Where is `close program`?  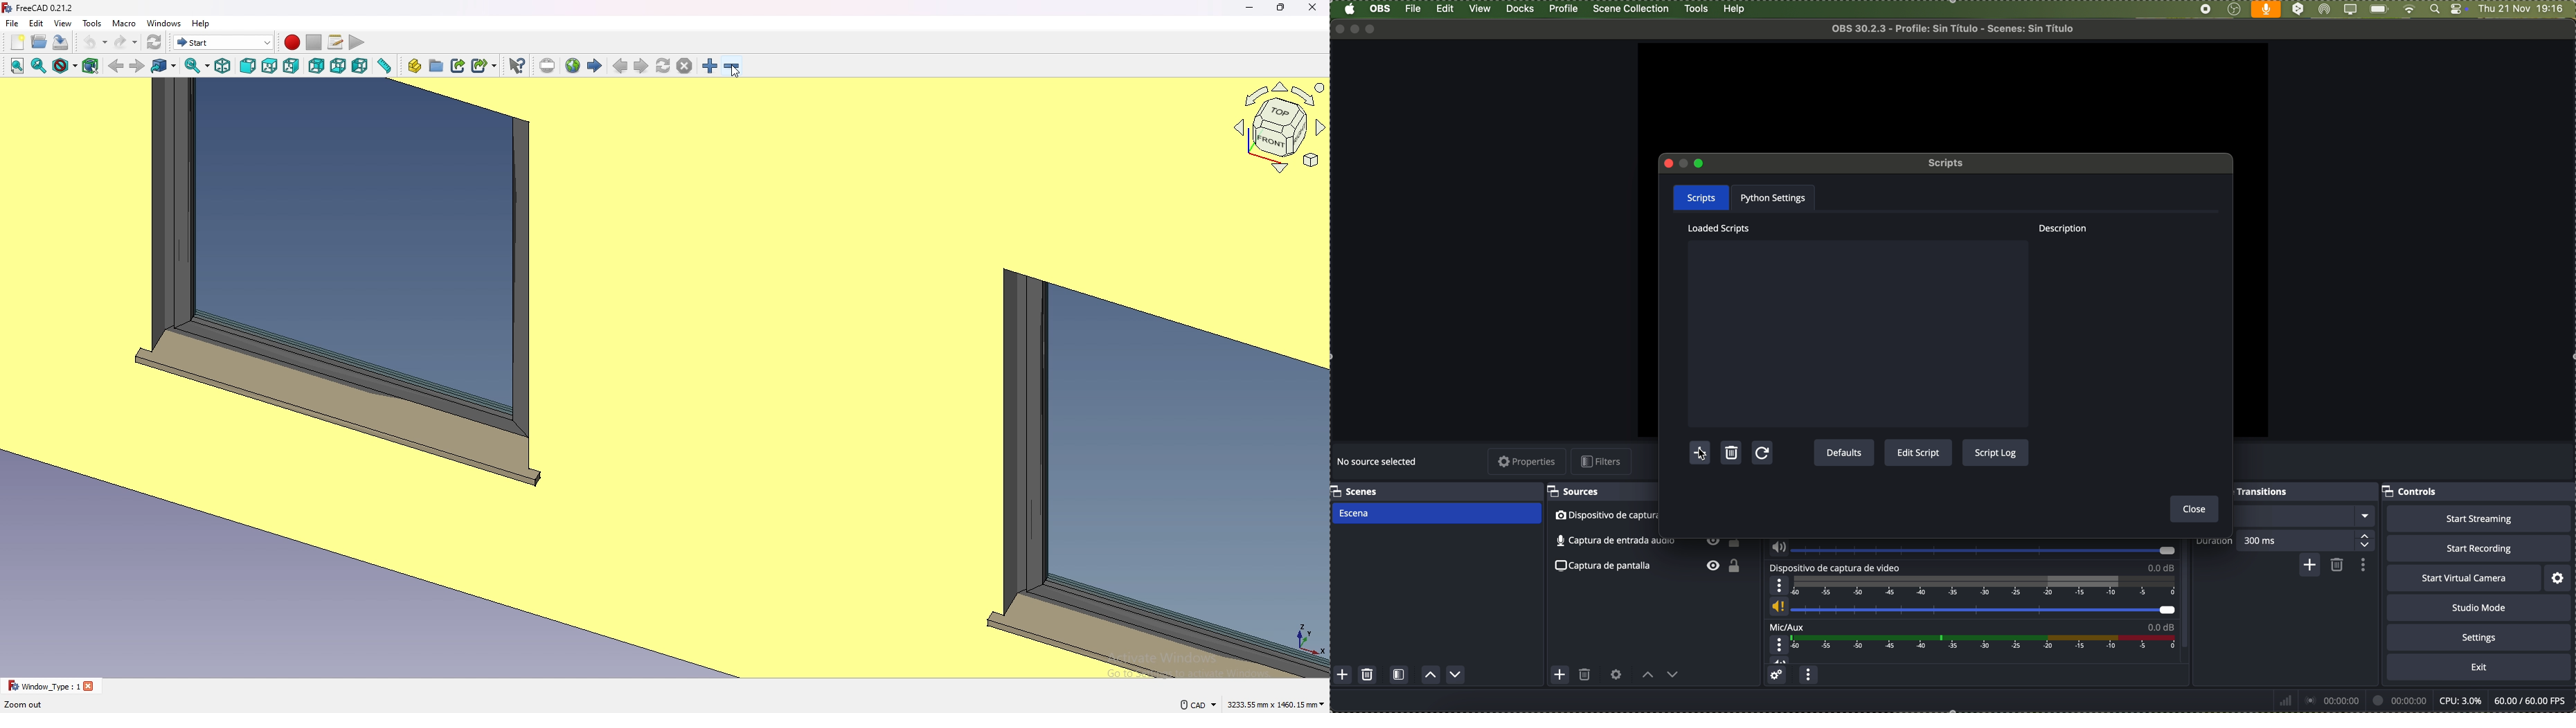 close program is located at coordinates (1337, 29).